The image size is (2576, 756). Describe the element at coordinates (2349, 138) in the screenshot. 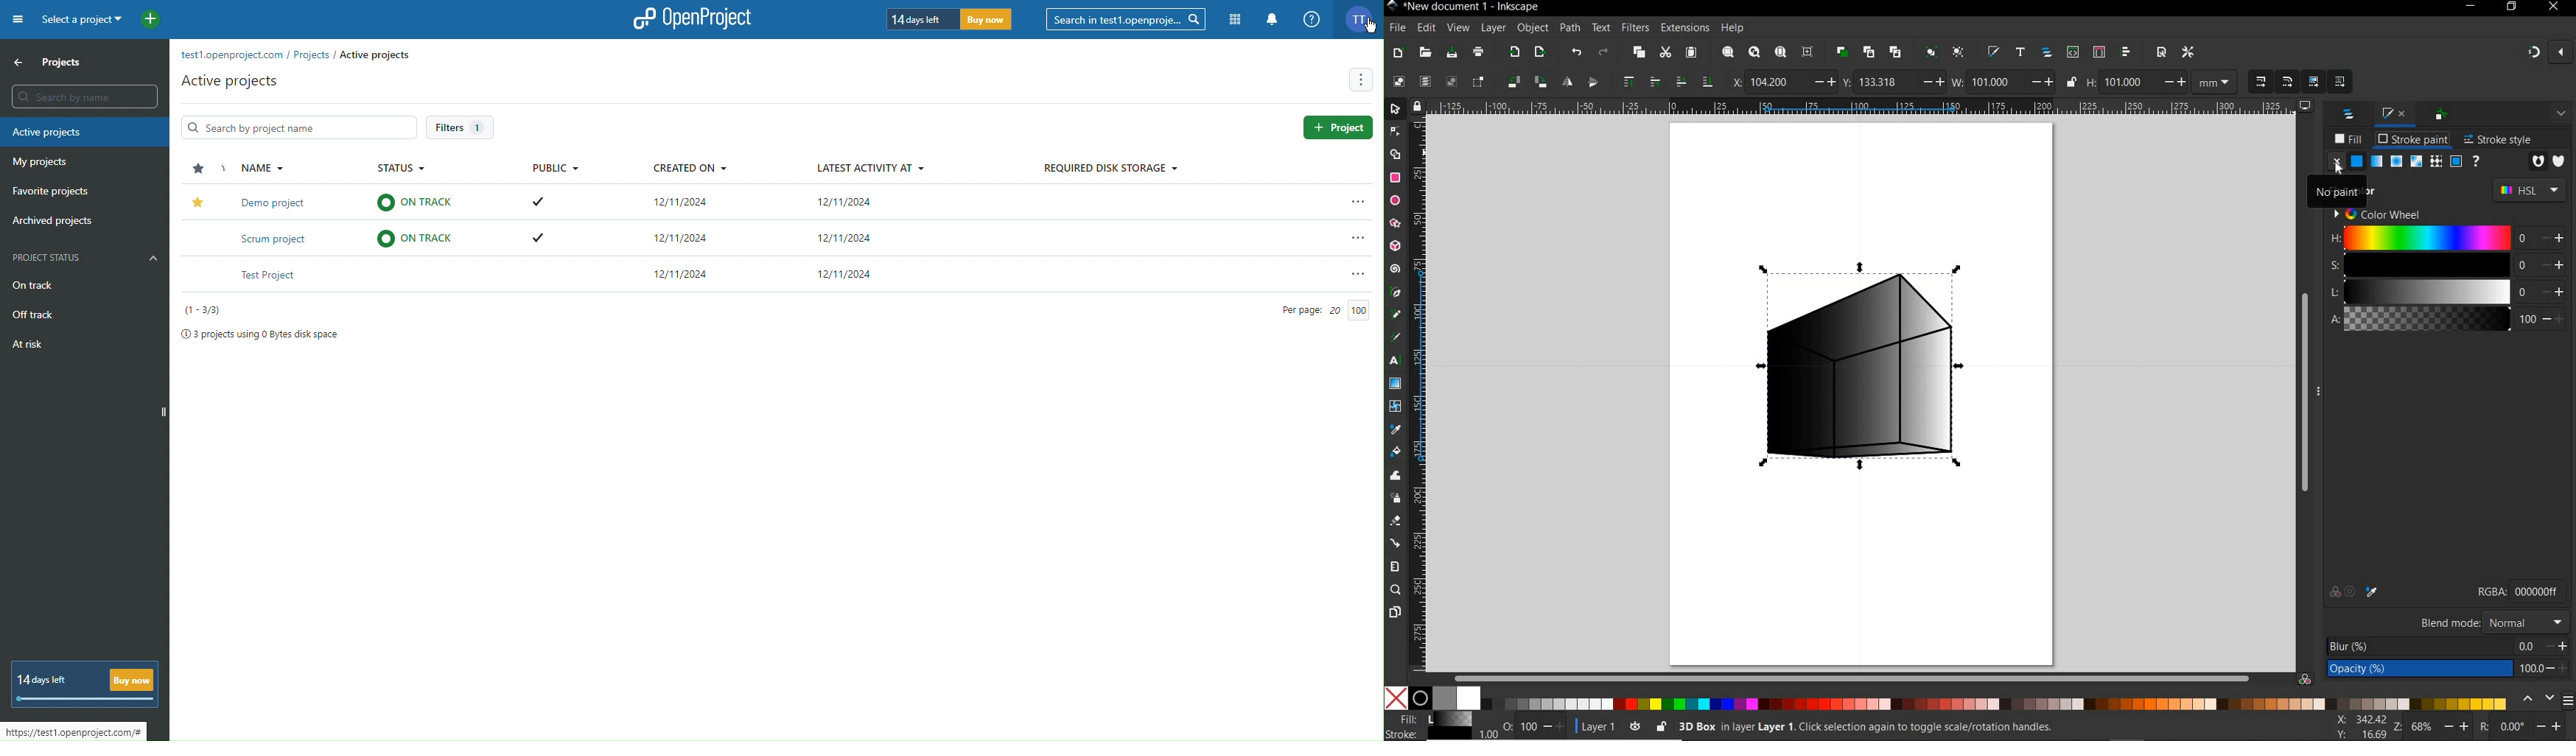

I see `FILL` at that location.